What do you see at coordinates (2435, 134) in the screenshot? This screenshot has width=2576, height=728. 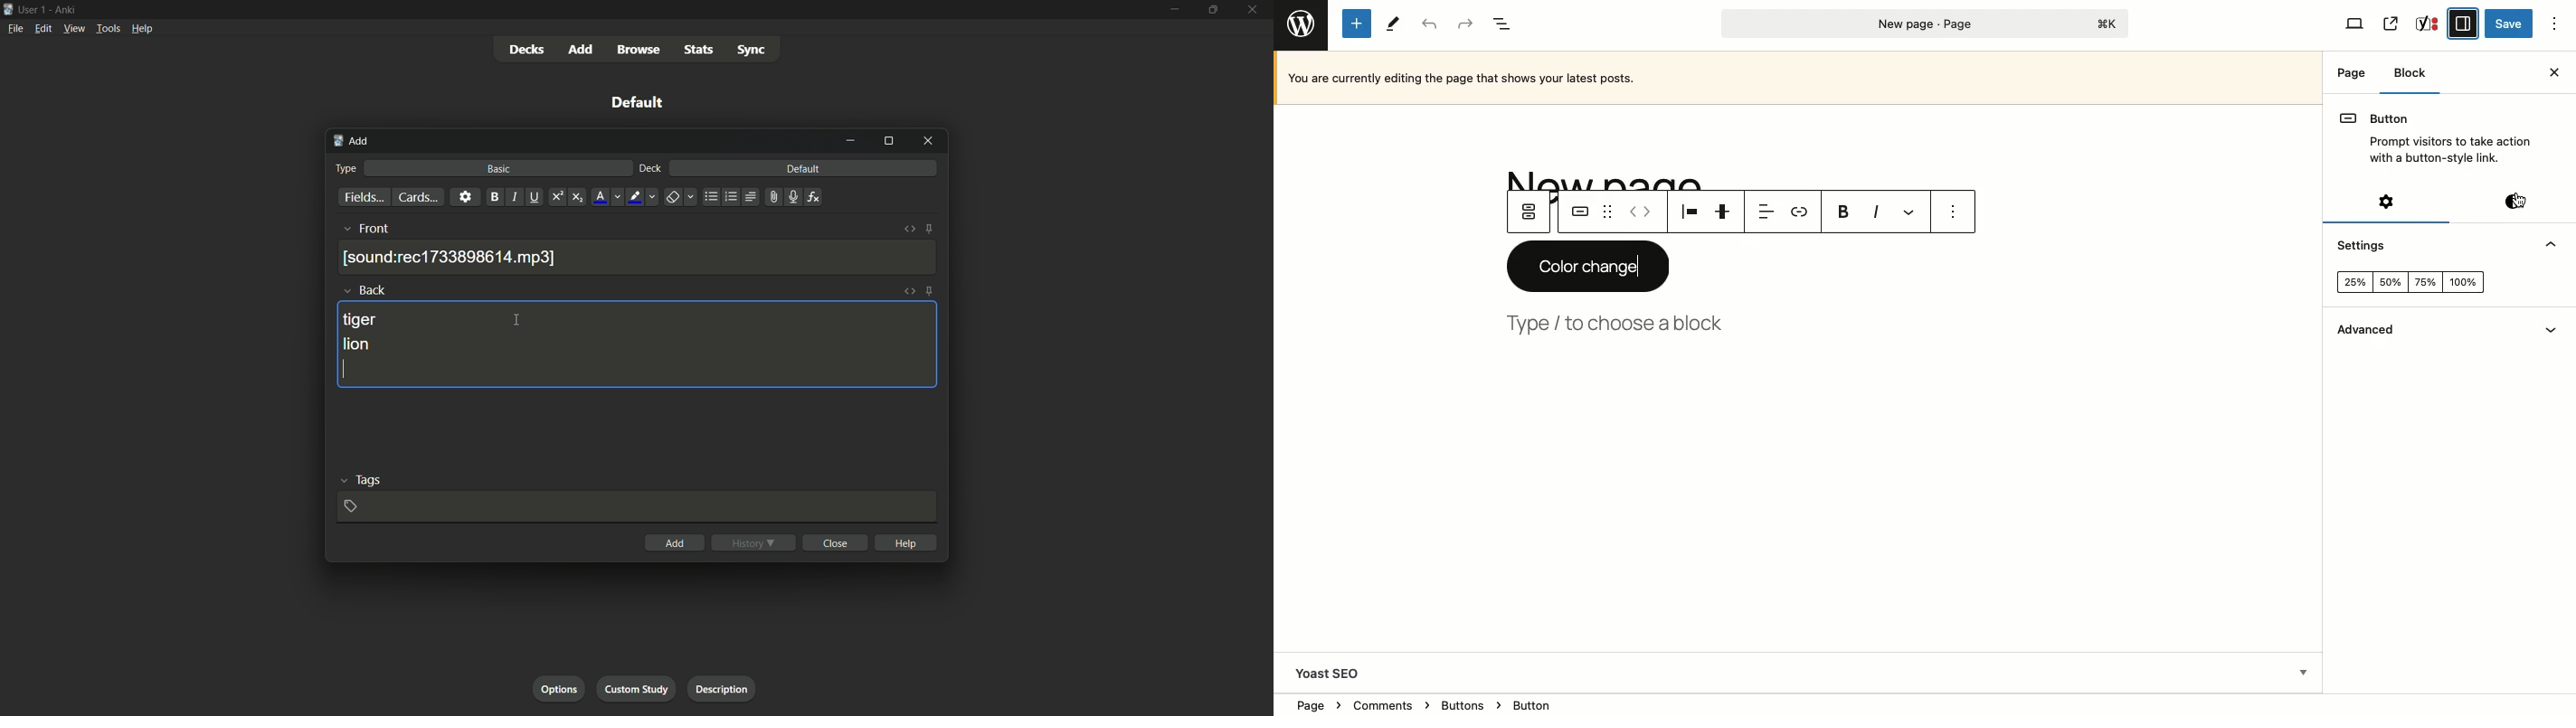 I see `Button` at bounding box center [2435, 134].